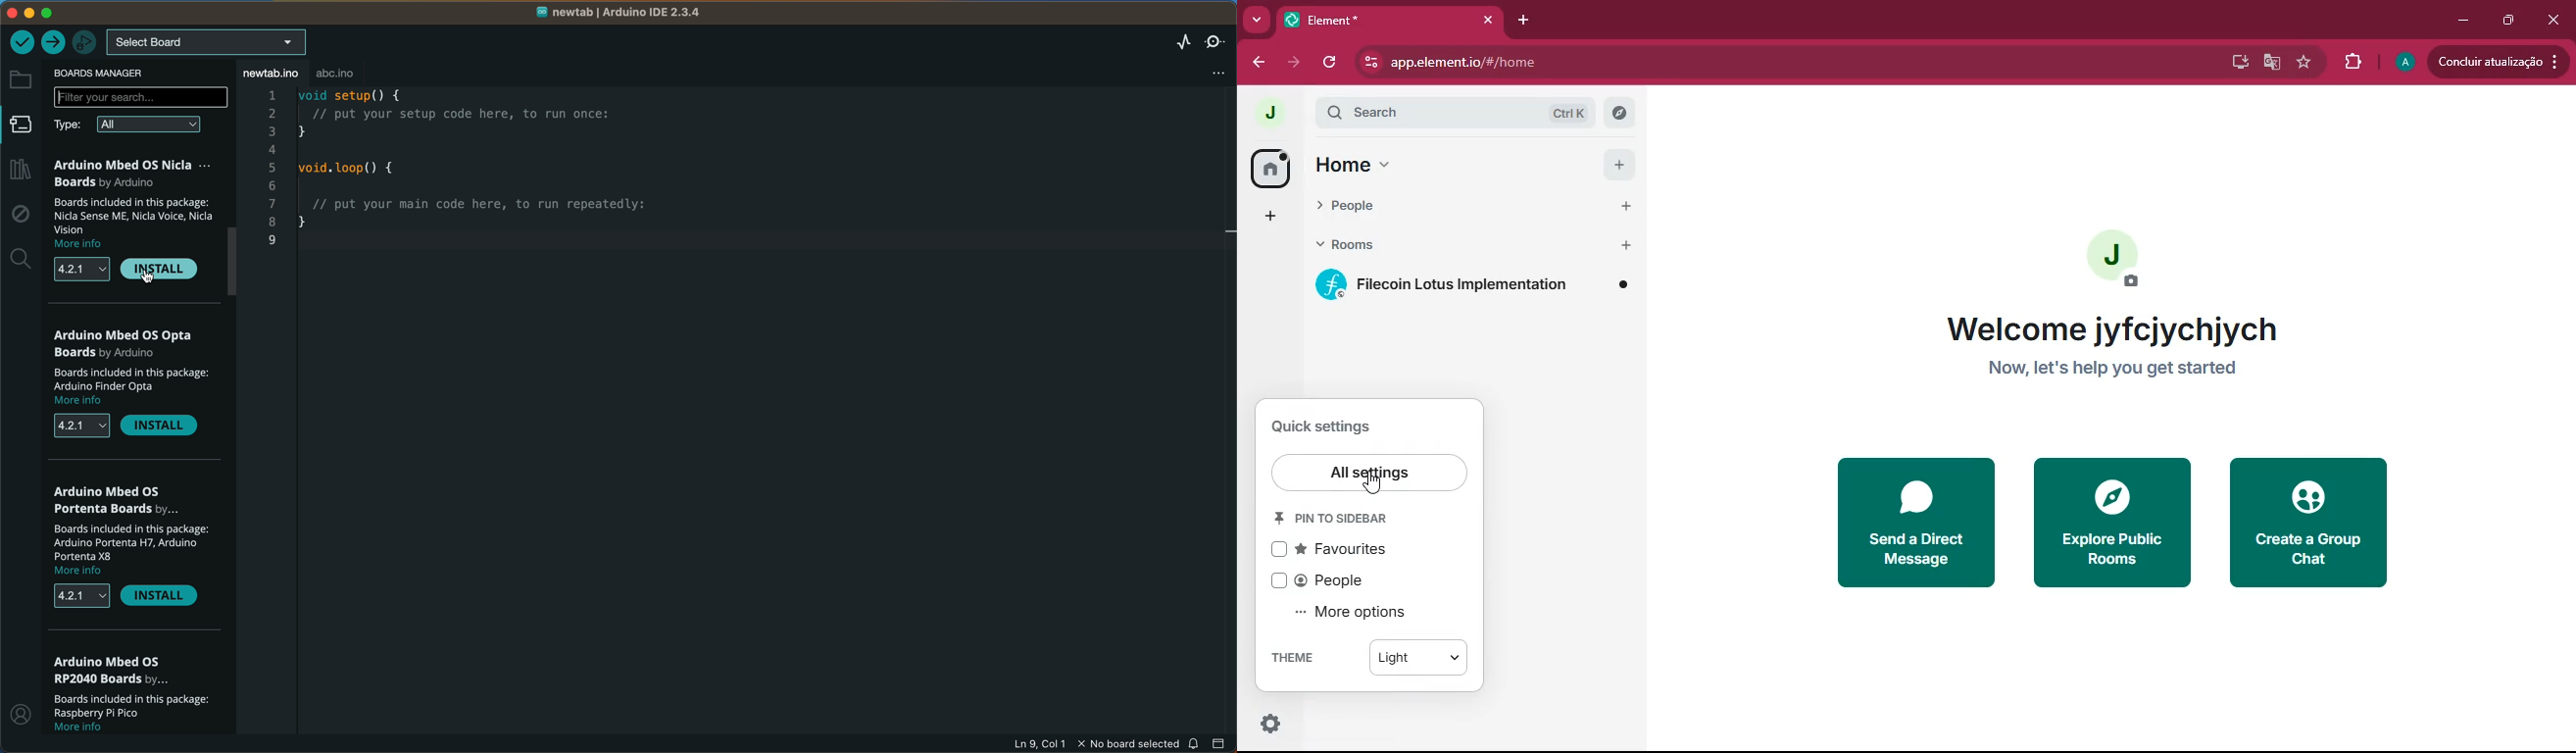 This screenshot has width=2576, height=756. Describe the element at coordinates (82, 428) in the screenshot. I see `versions` at that location.